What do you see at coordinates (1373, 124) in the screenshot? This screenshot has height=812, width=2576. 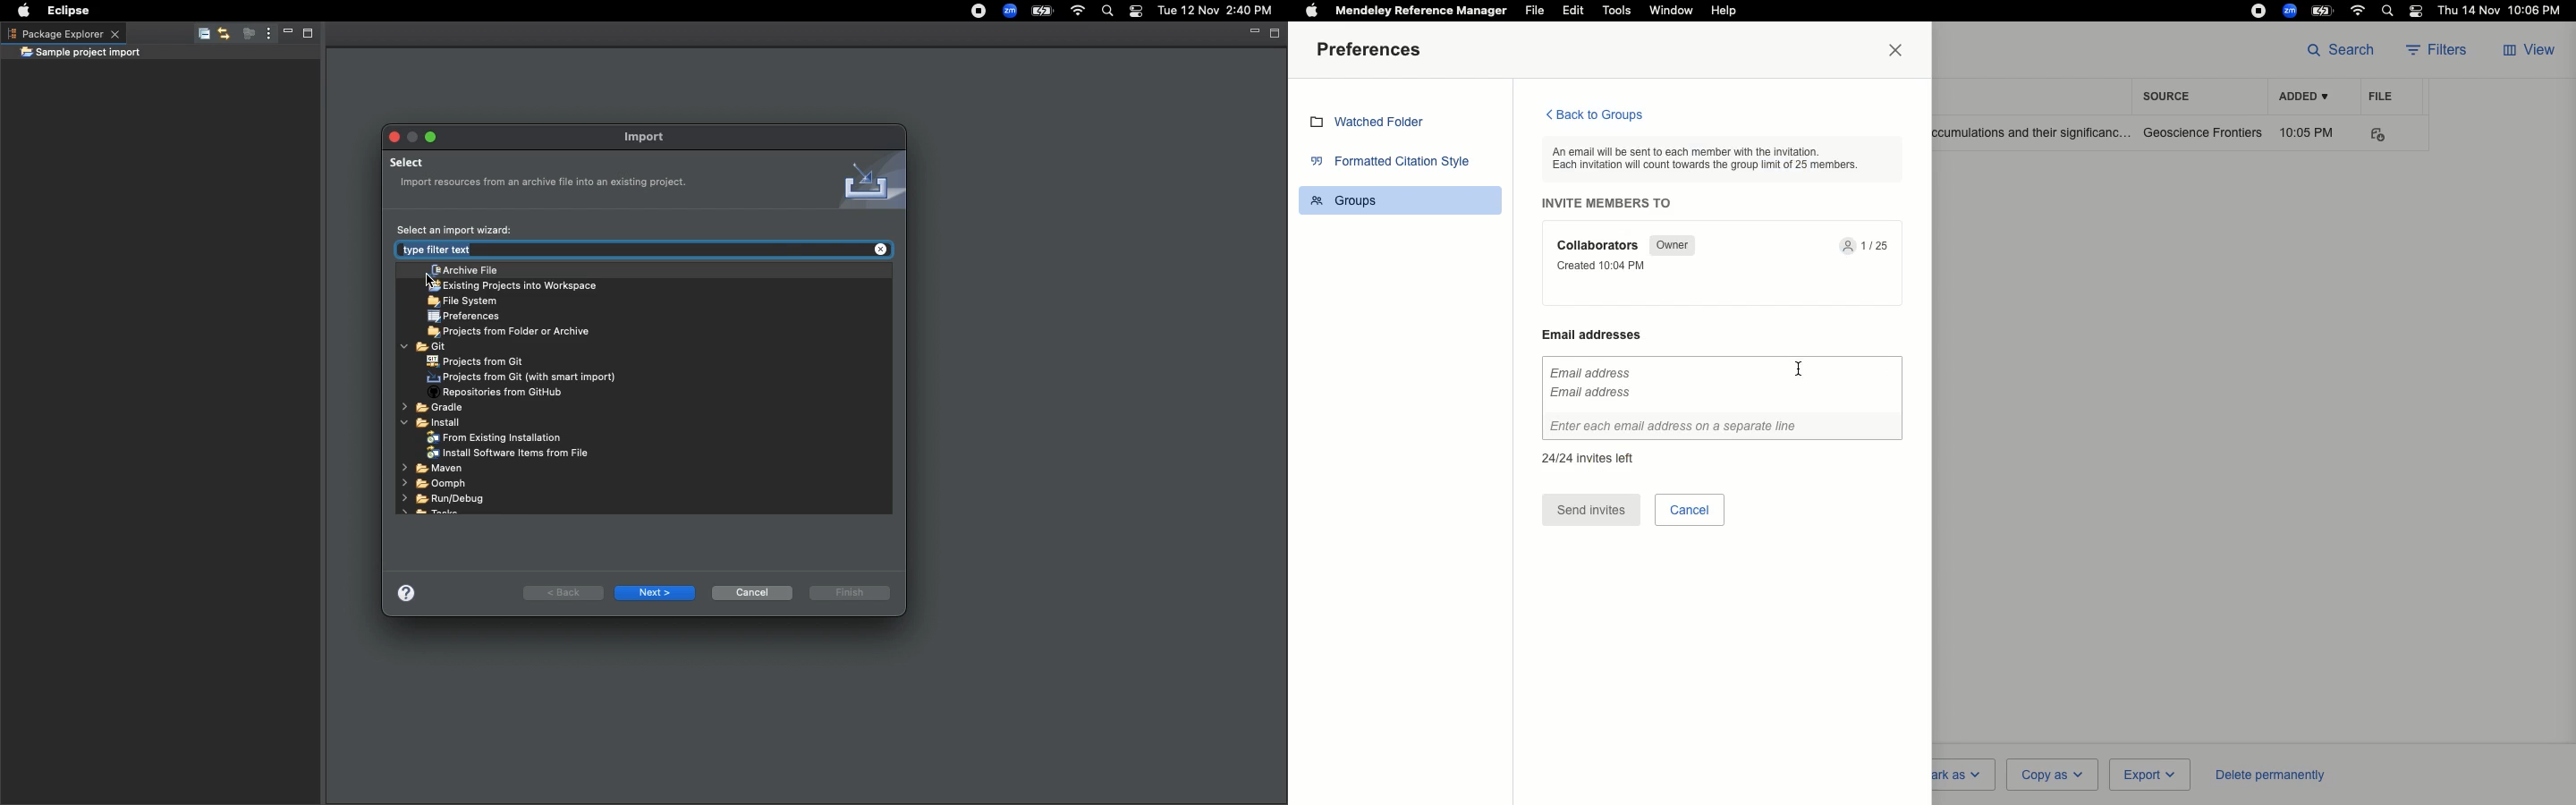 I see `Watched folder` at bounding box center [1373, 124].